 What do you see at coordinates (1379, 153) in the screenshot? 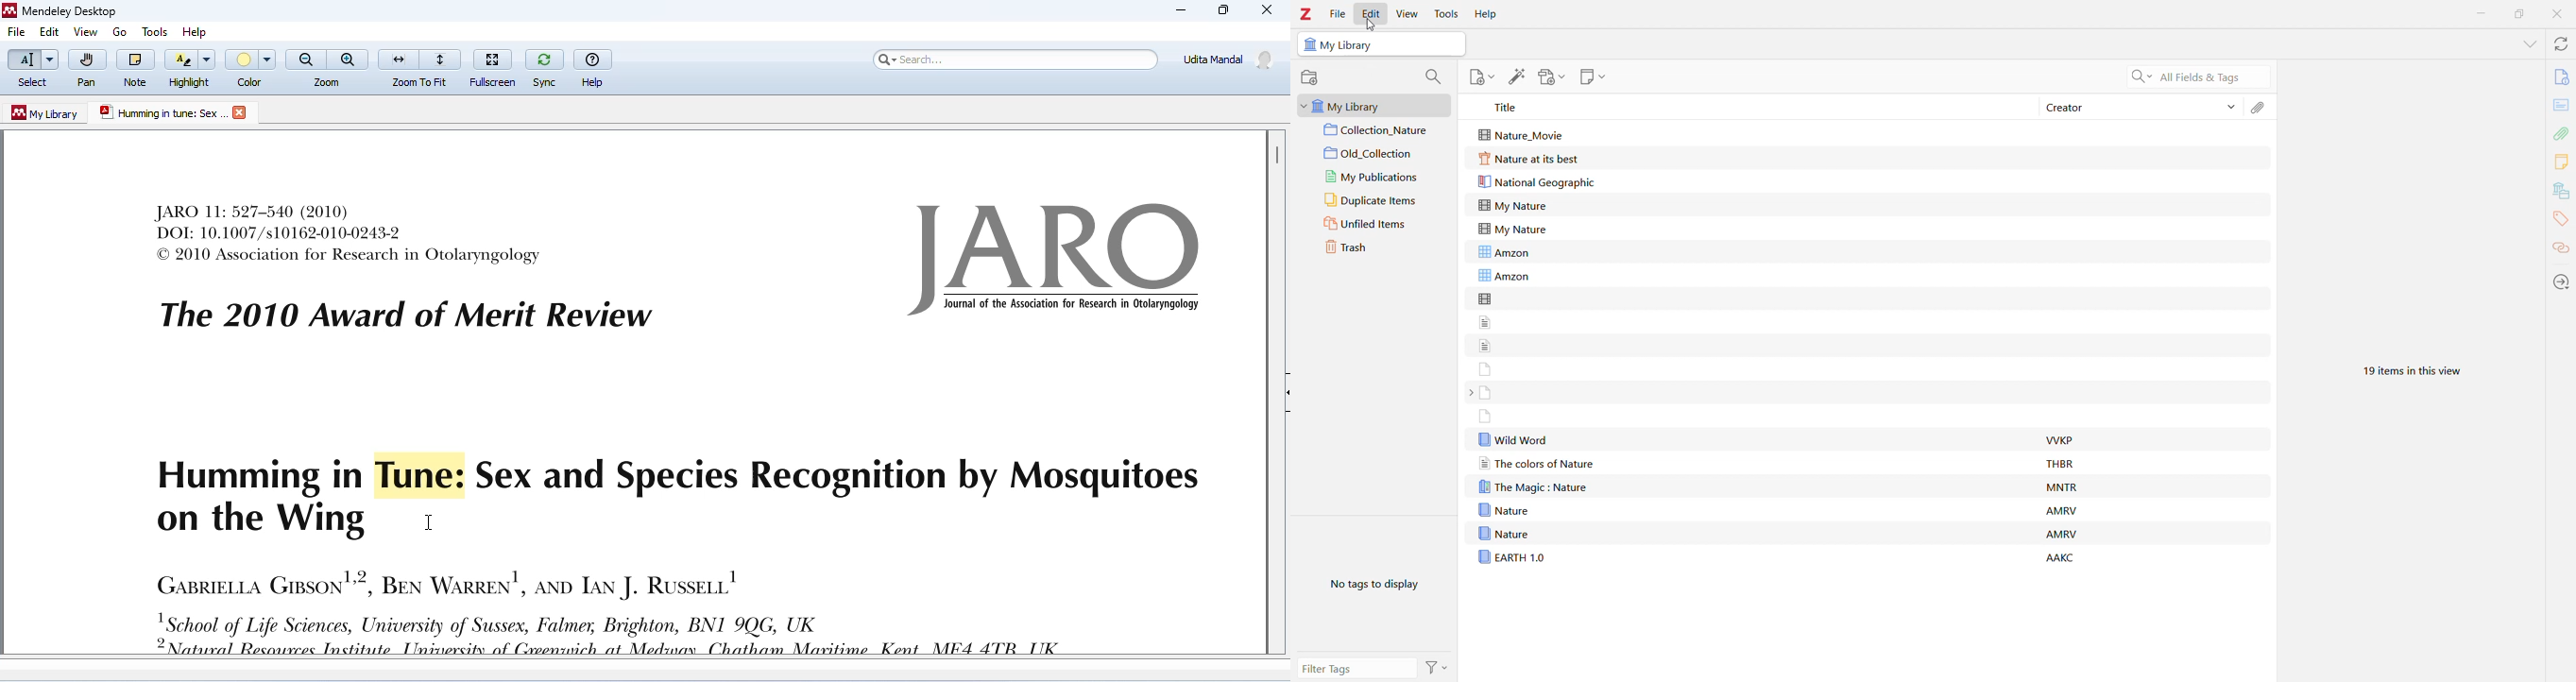
I see `Collection 2` at bounding box center [1379, 153].